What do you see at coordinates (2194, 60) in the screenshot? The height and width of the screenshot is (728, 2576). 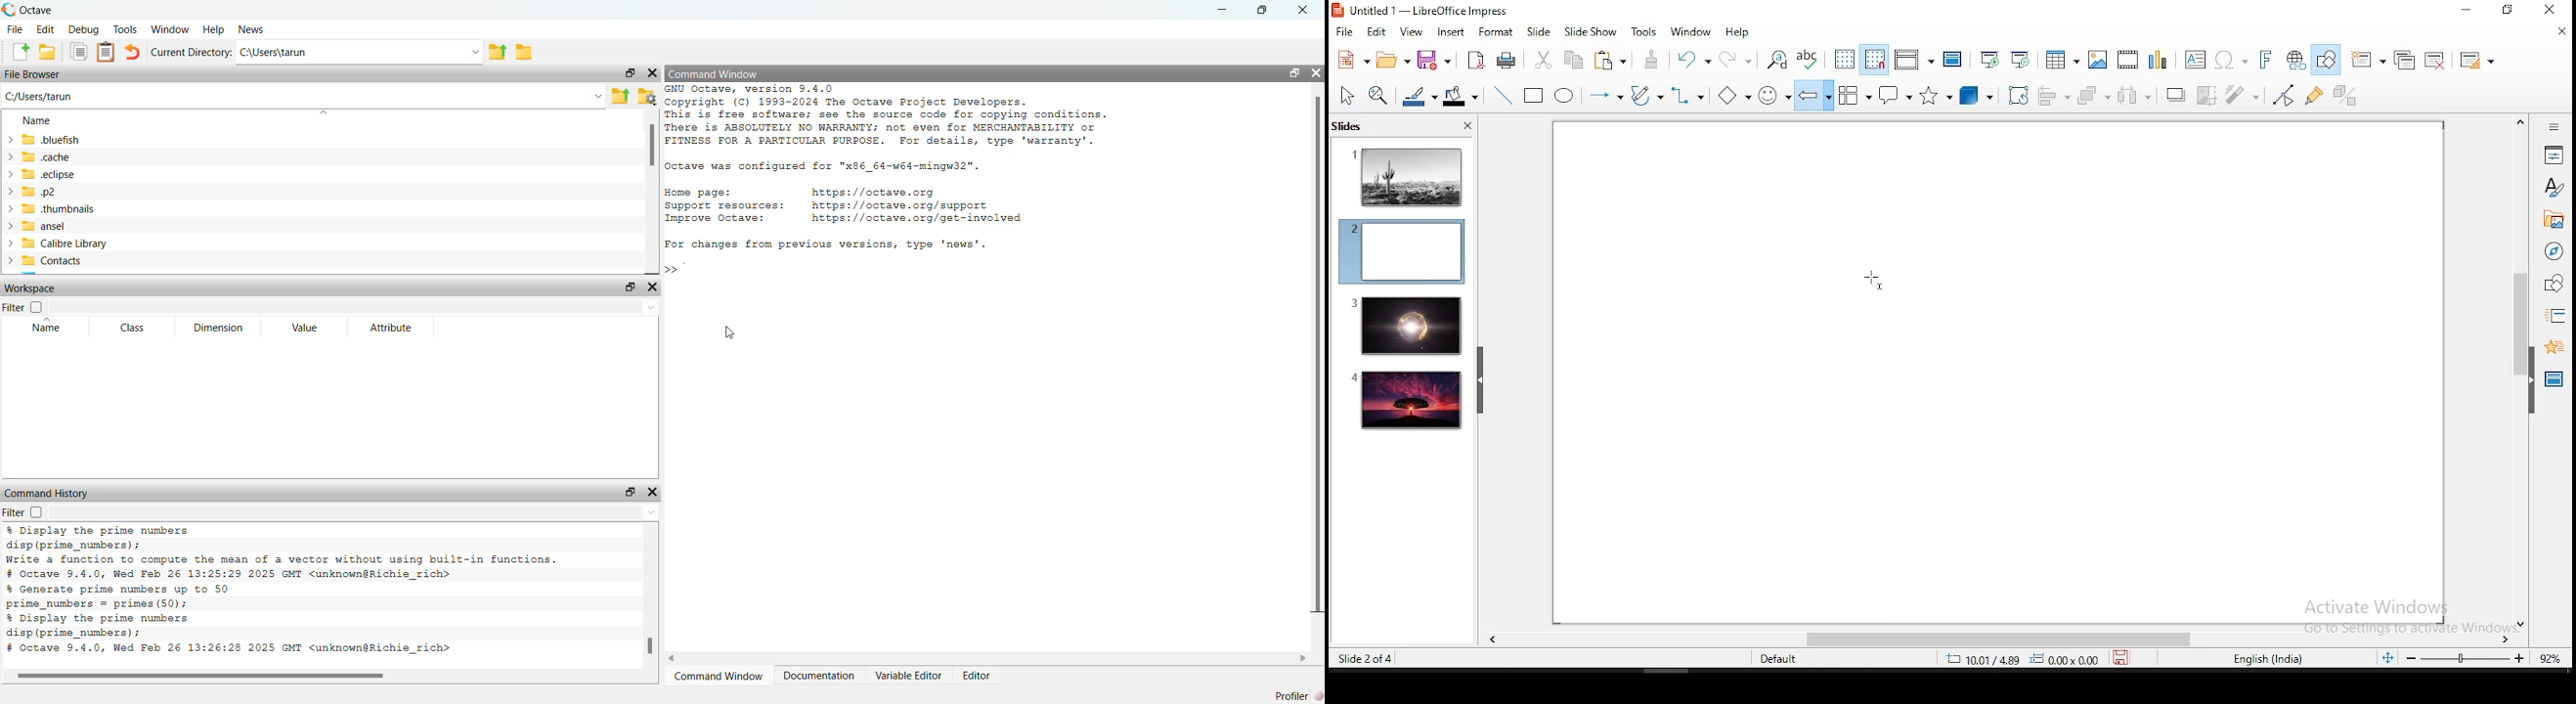 I see `text box` at bounding box center [2194, 60].